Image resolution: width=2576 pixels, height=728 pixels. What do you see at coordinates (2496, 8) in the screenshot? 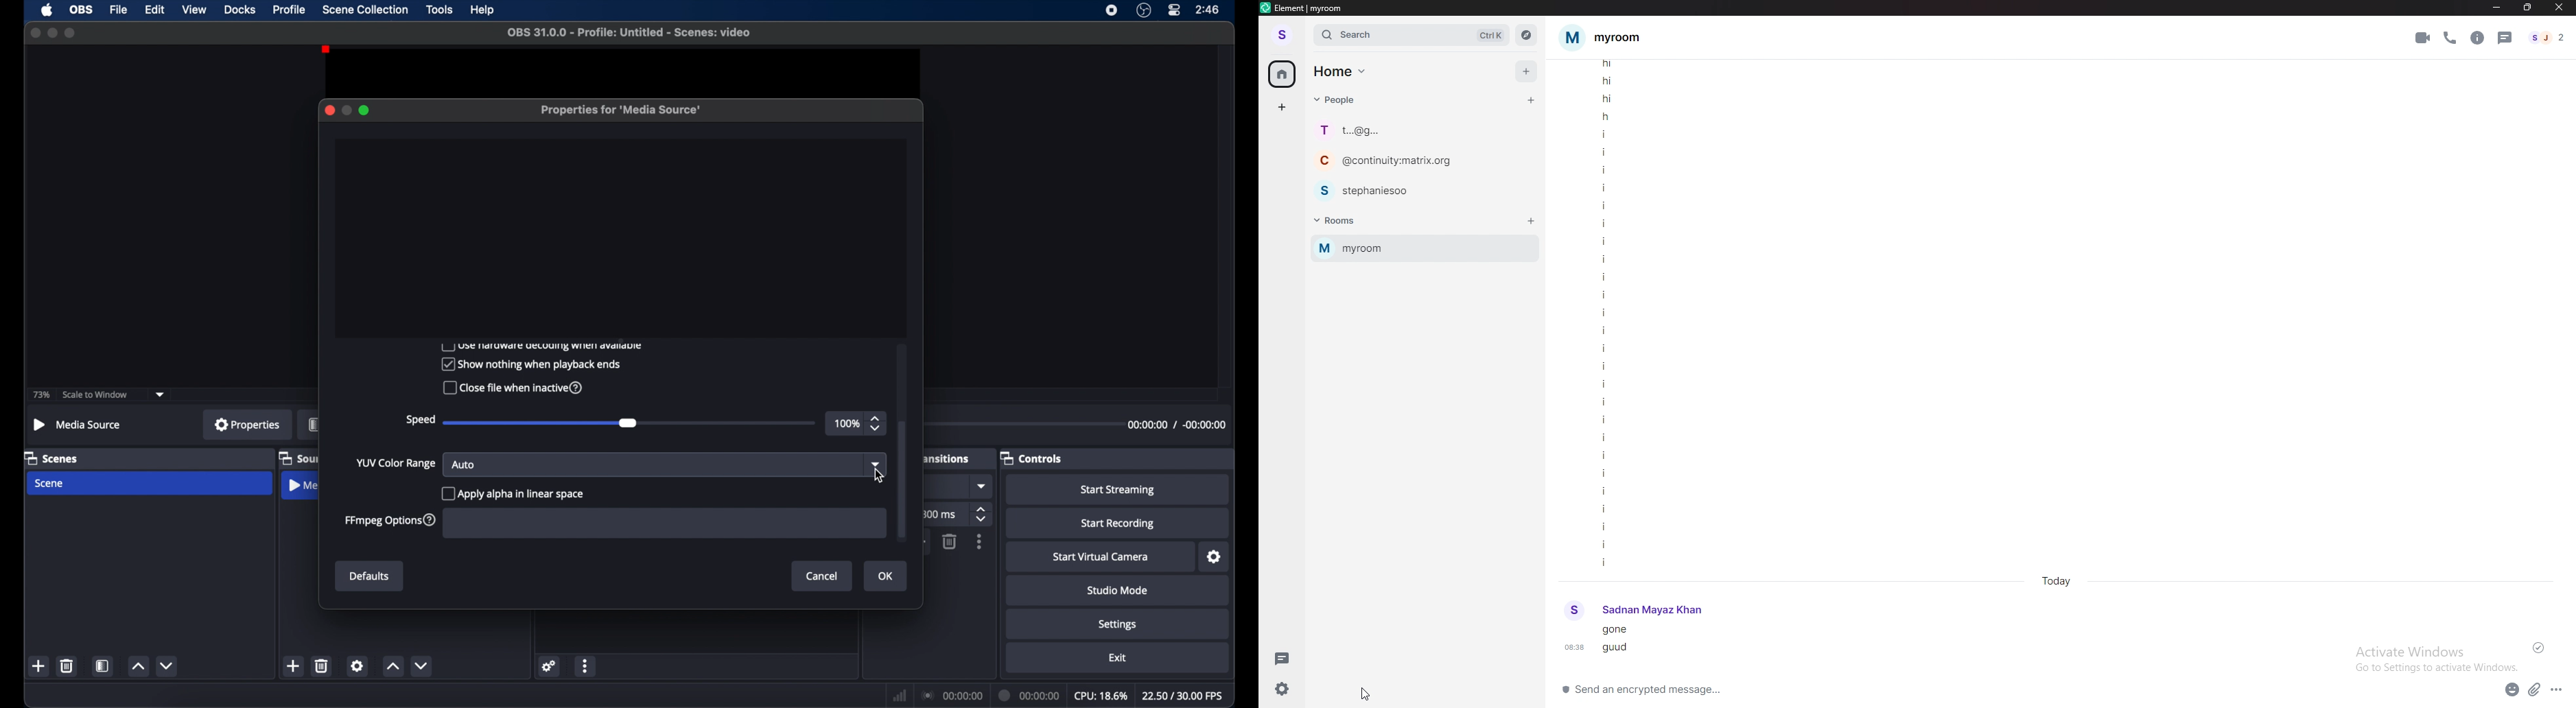
I see `minimize` at bounding box center [2496, 8].